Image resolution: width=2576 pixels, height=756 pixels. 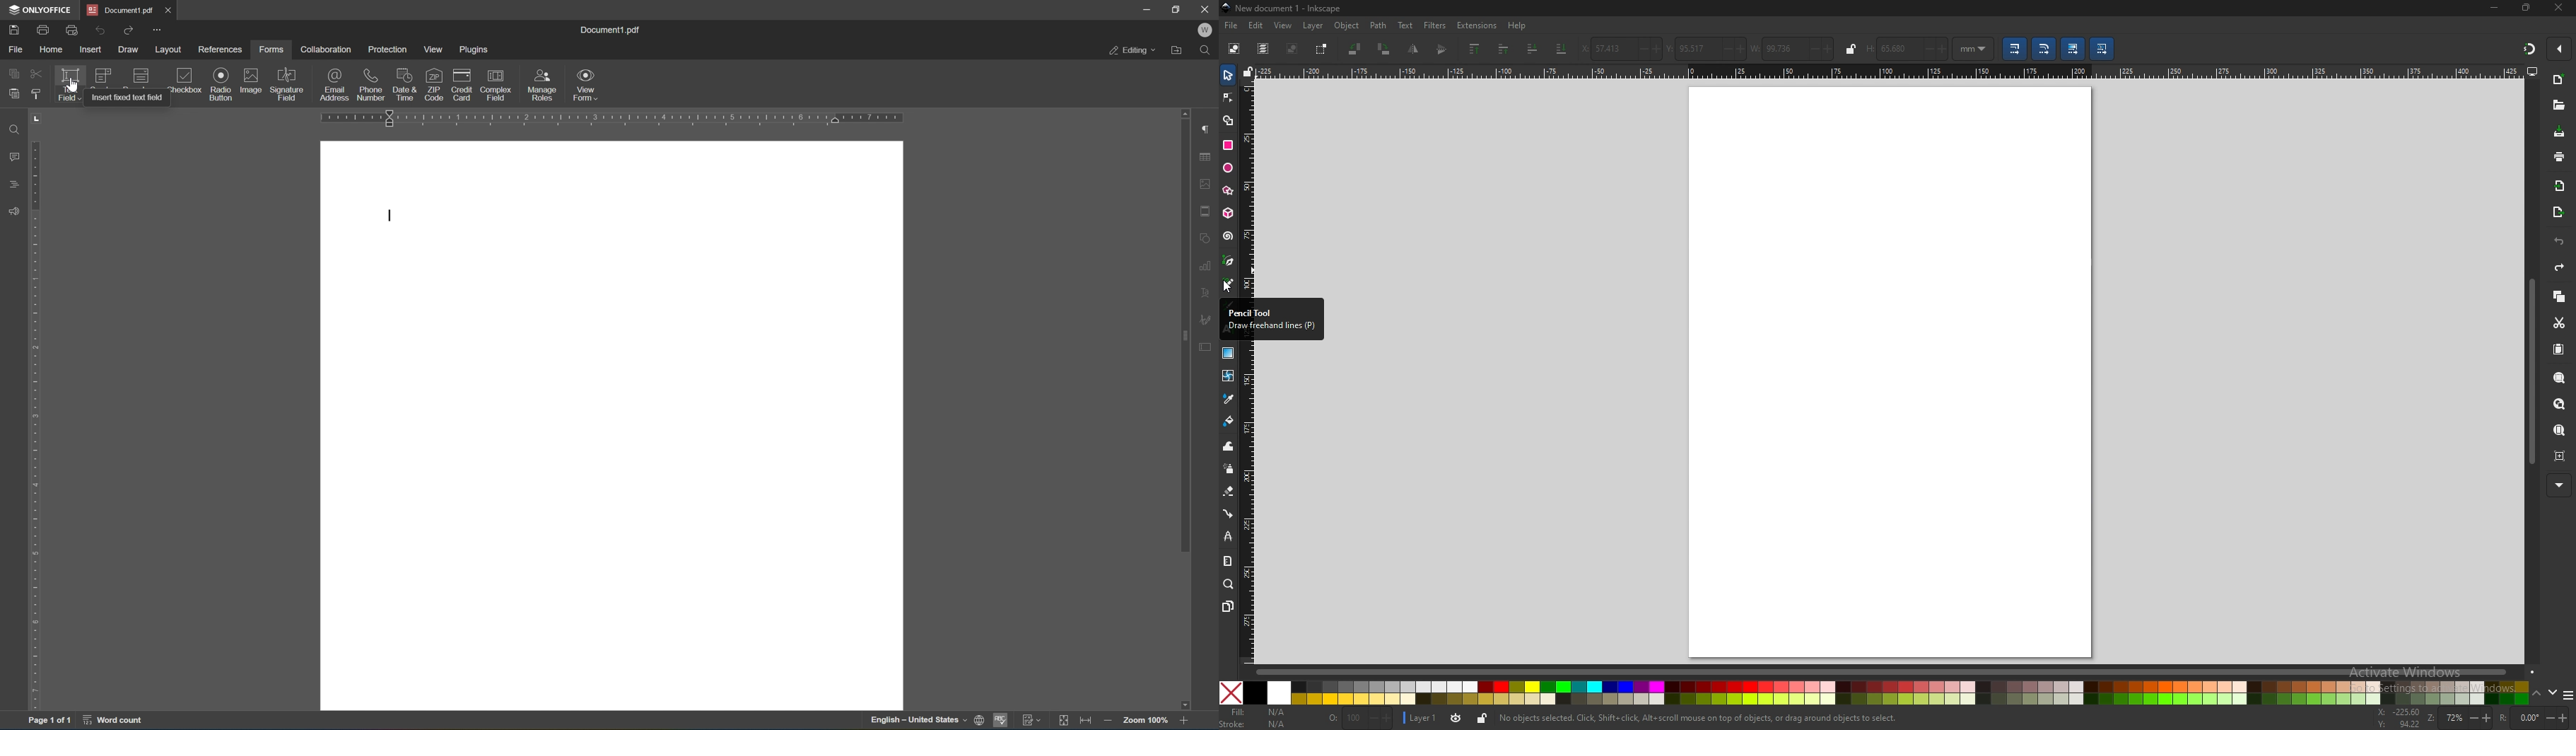 I want to click on insert fixed text field, so click(x=124, y=99).